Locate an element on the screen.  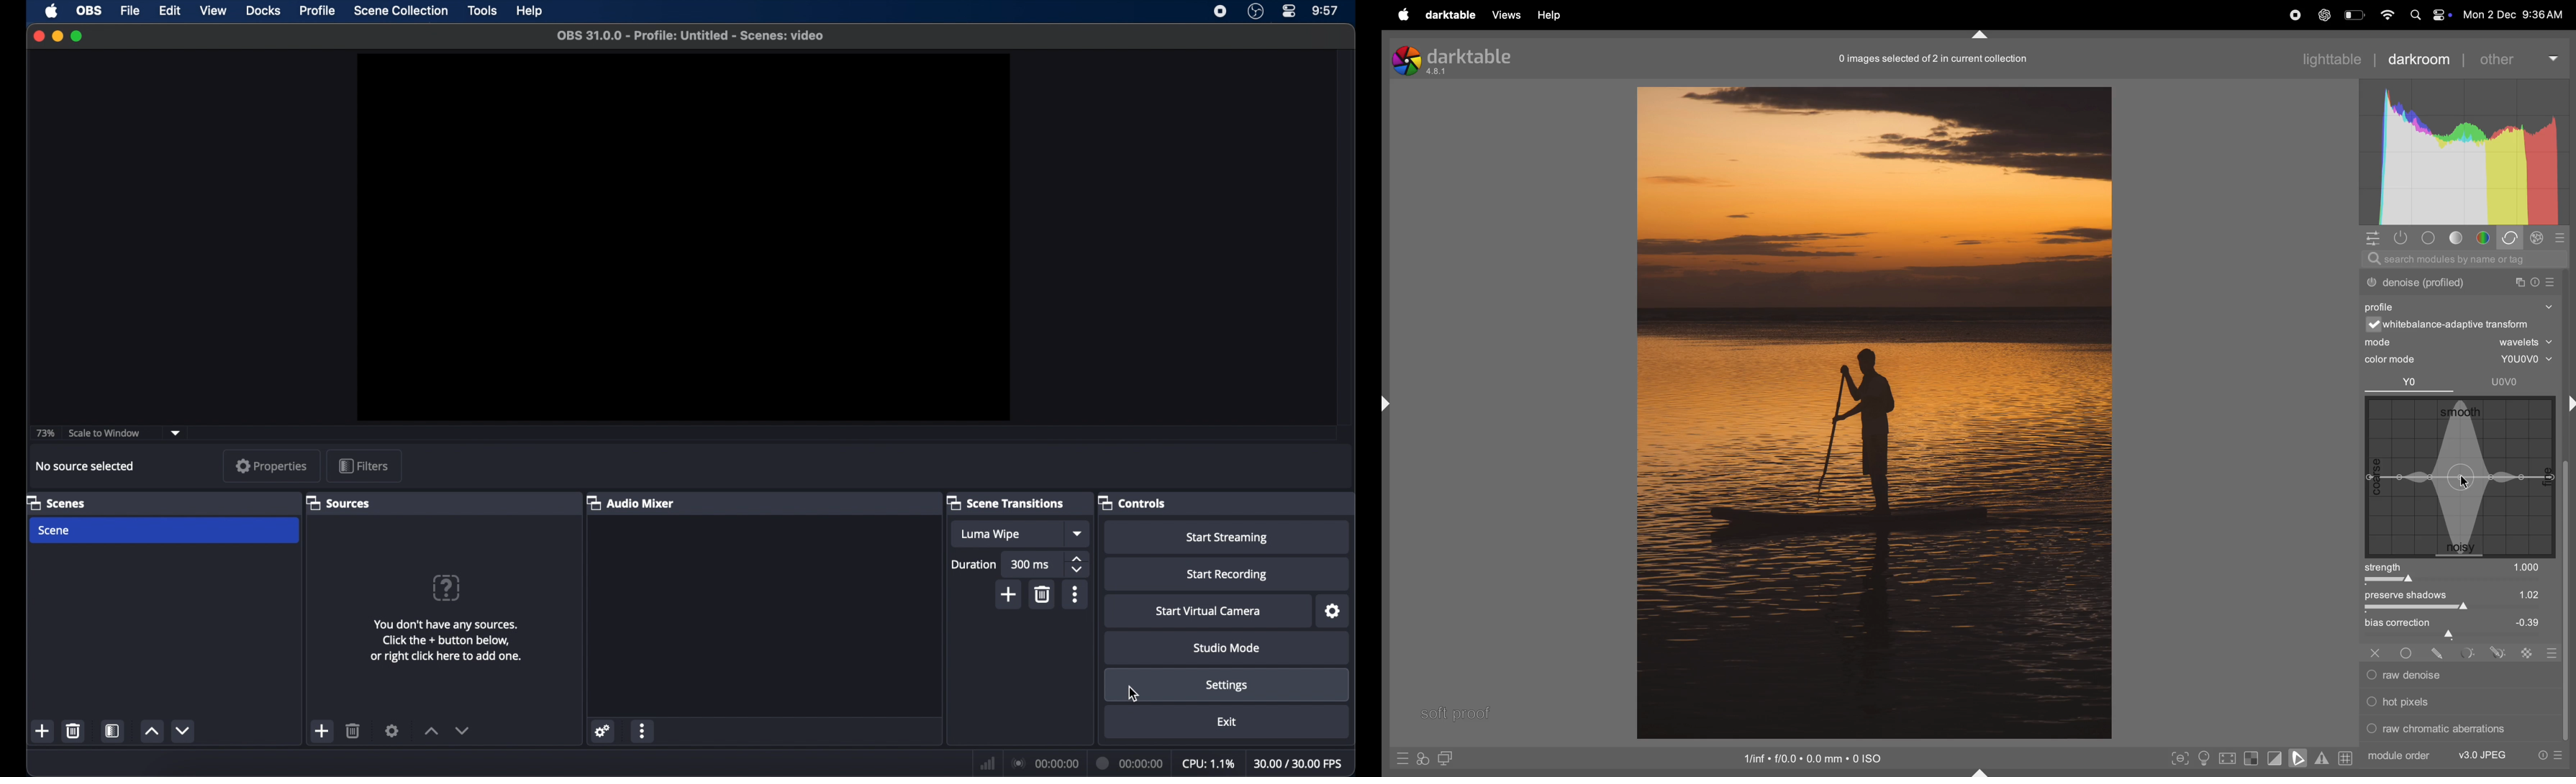
73% is located at coordinates (44, 434).